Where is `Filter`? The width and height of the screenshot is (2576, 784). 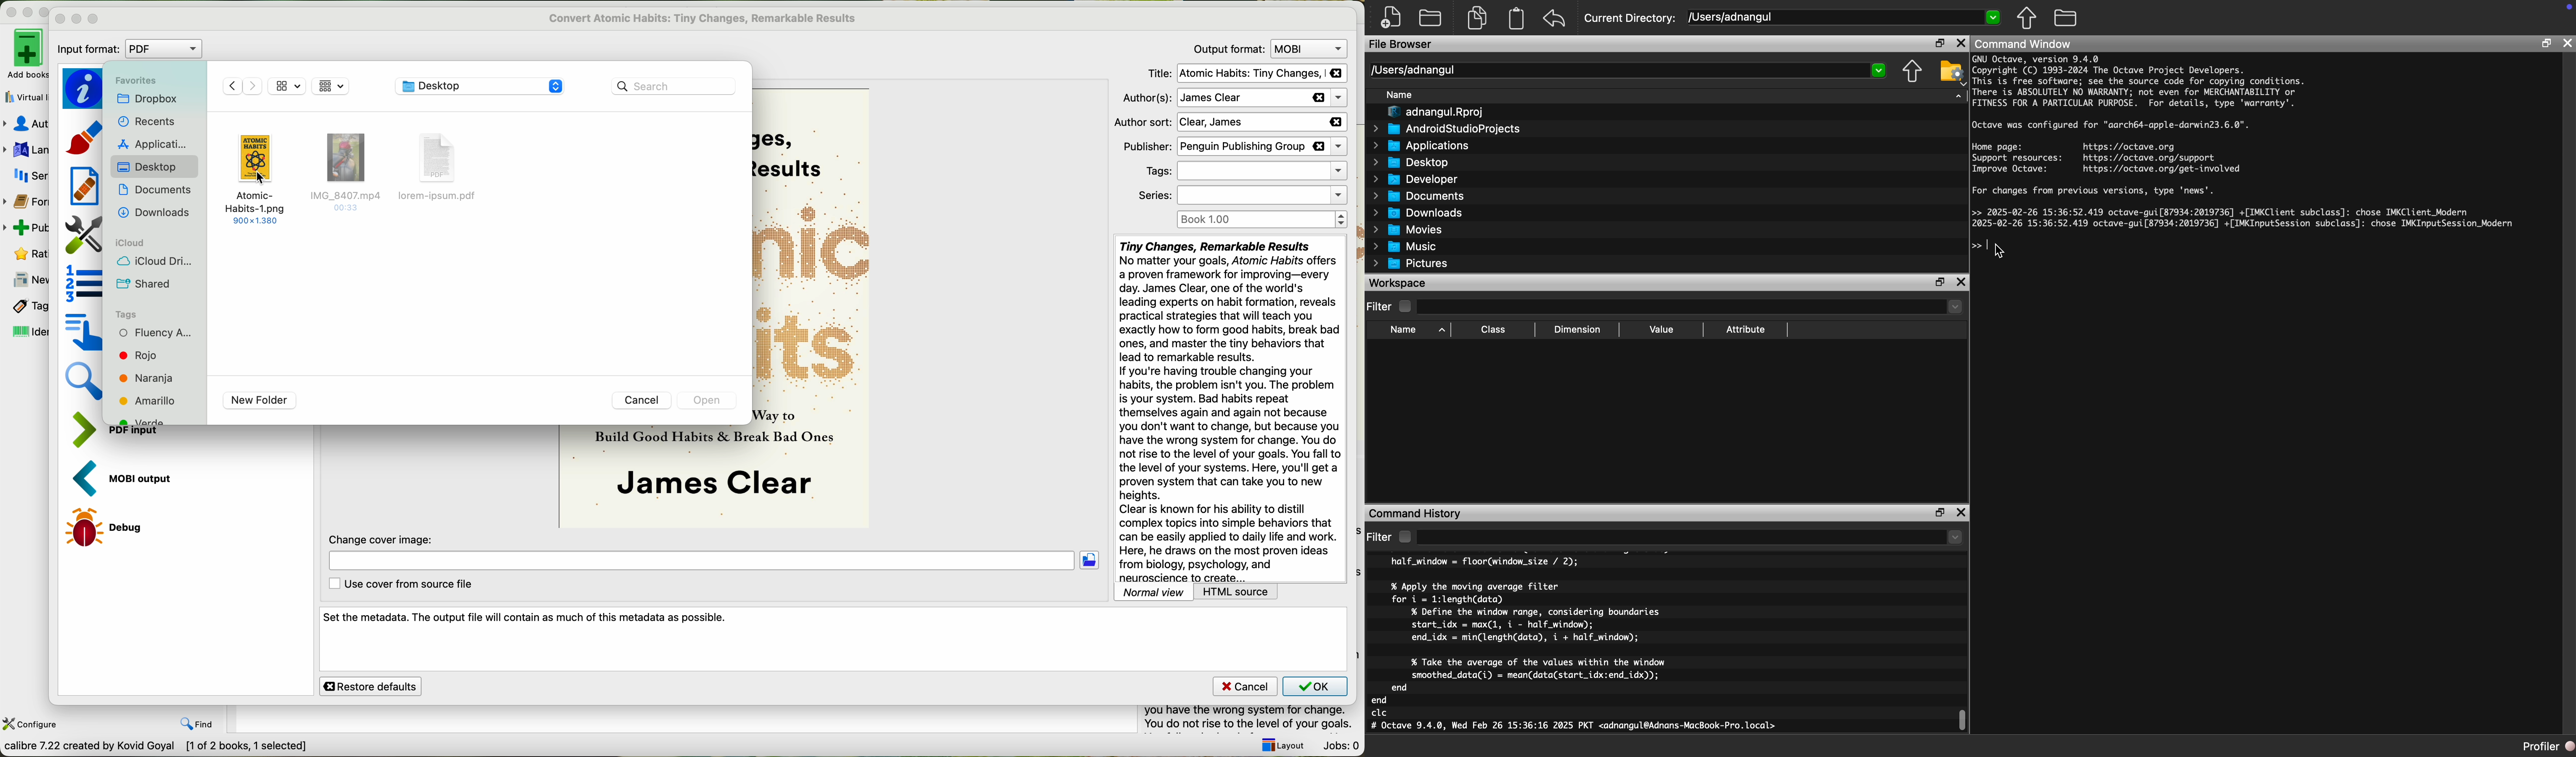 Filter is located at coordinates (1380, 537).